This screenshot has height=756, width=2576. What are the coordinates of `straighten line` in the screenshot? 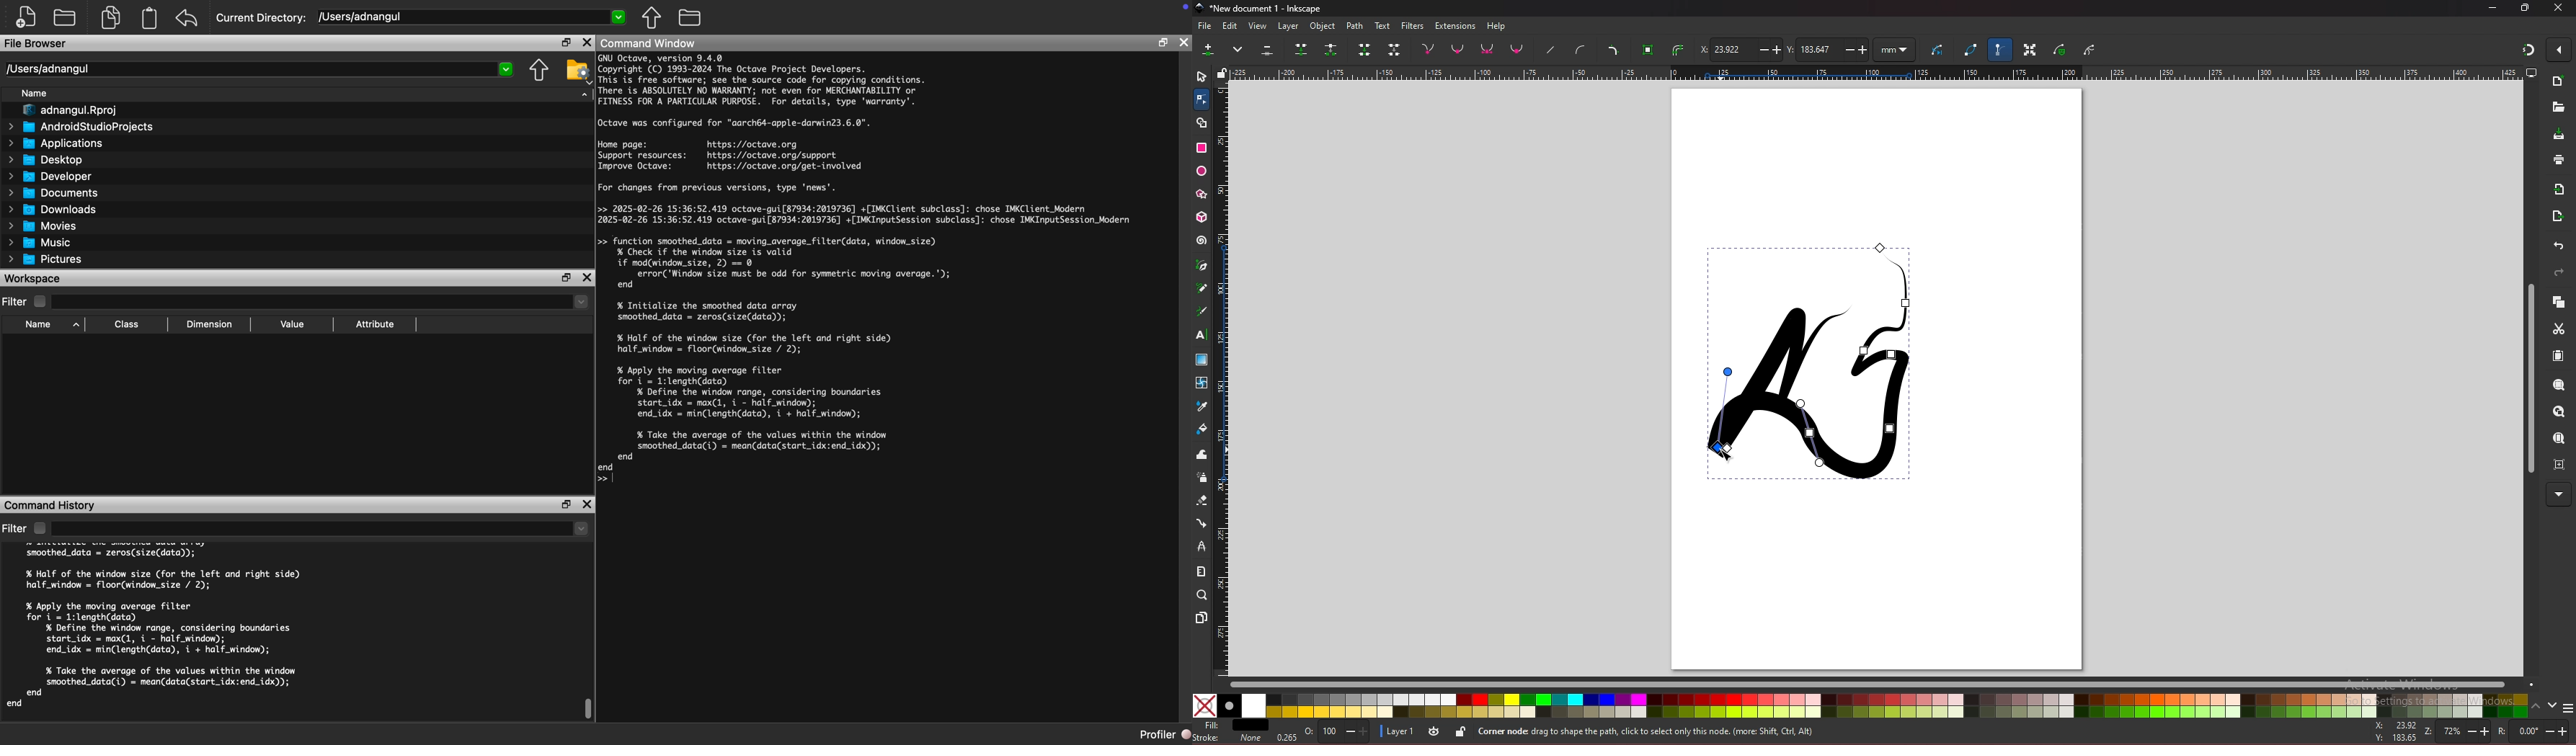 It's located at (1550, 50).